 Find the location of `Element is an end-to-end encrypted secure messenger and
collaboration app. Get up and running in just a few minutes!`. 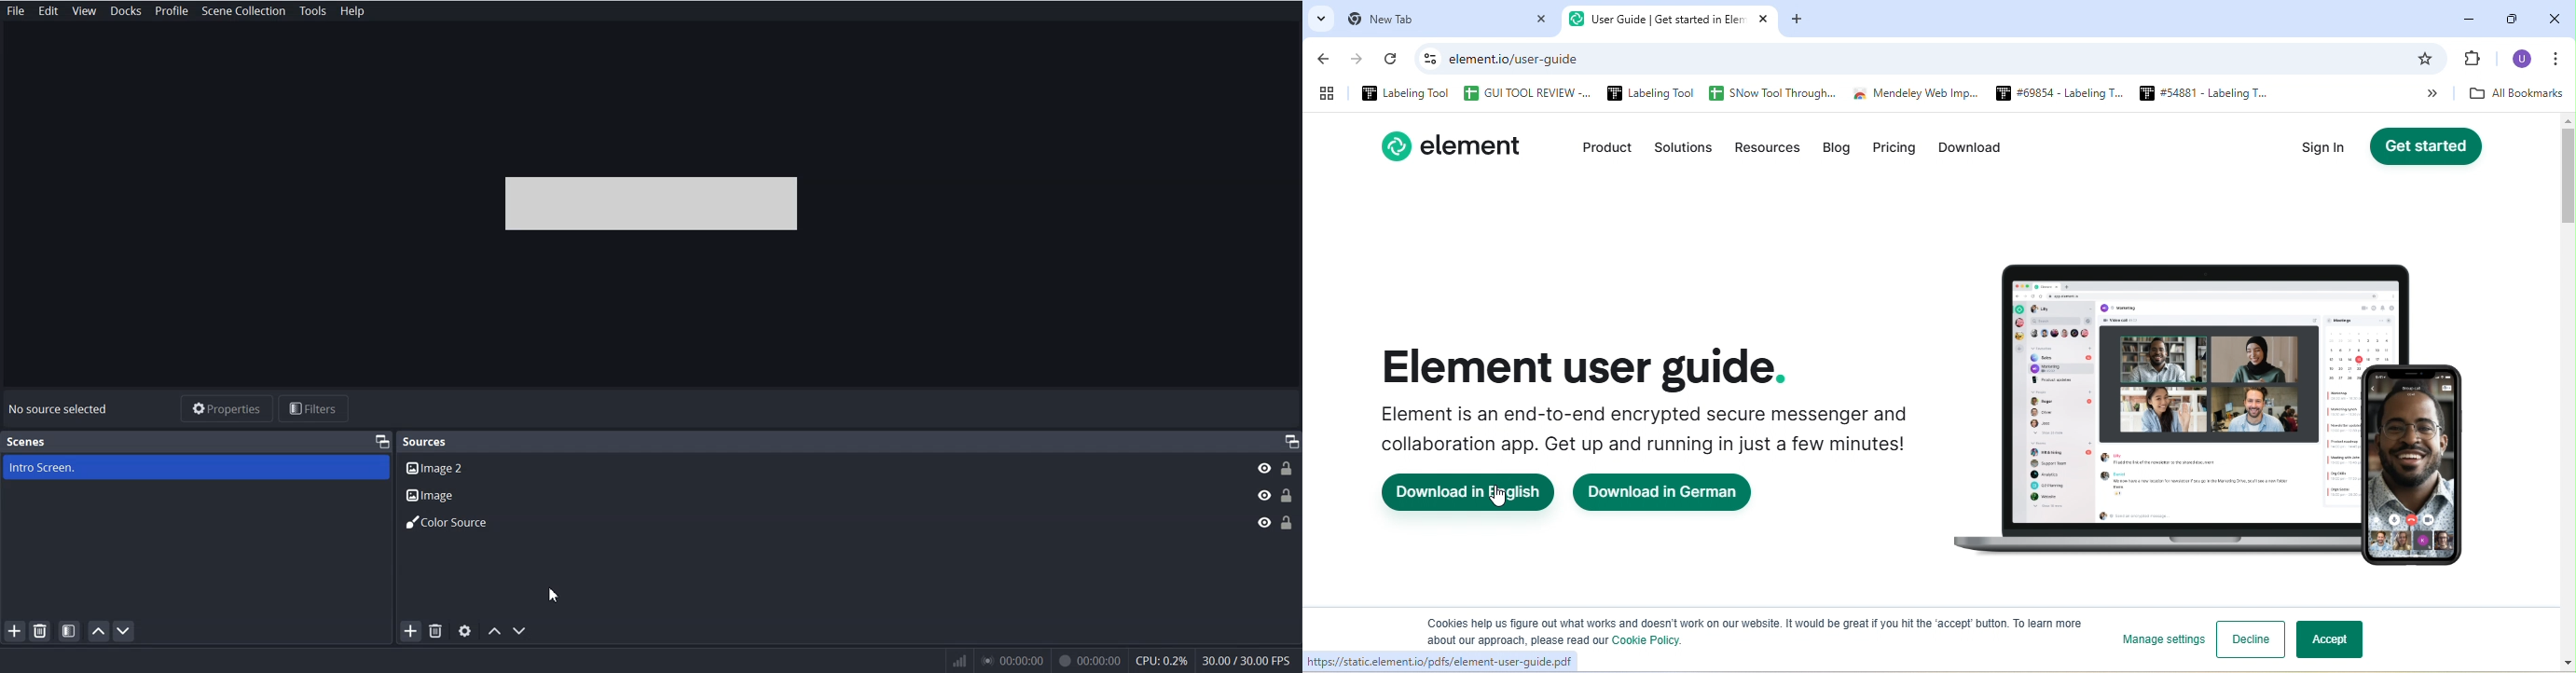

Element is an end-to-end encrypted secure messenger and
collaboration app. Get up and running in just a few minutes! is located at coordinates (1644, 429).